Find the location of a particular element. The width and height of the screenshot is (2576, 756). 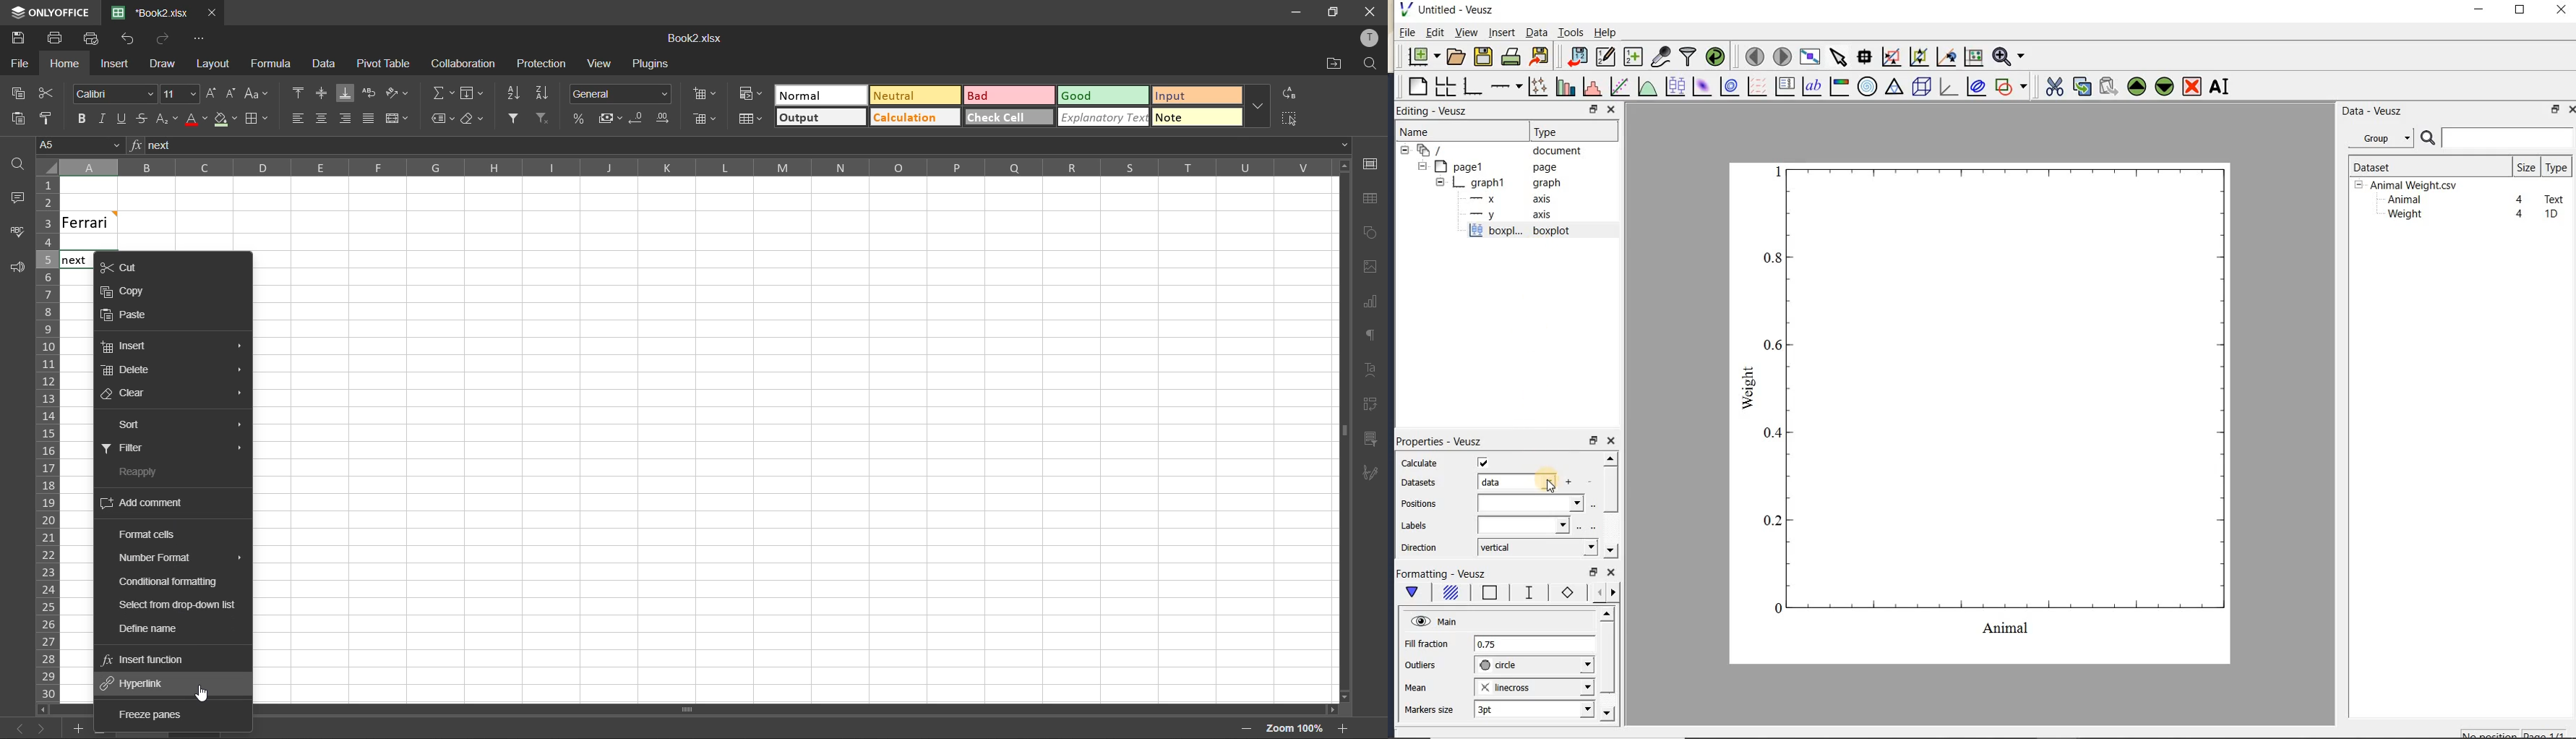

3d scene is located at coordinates (1920, 87).